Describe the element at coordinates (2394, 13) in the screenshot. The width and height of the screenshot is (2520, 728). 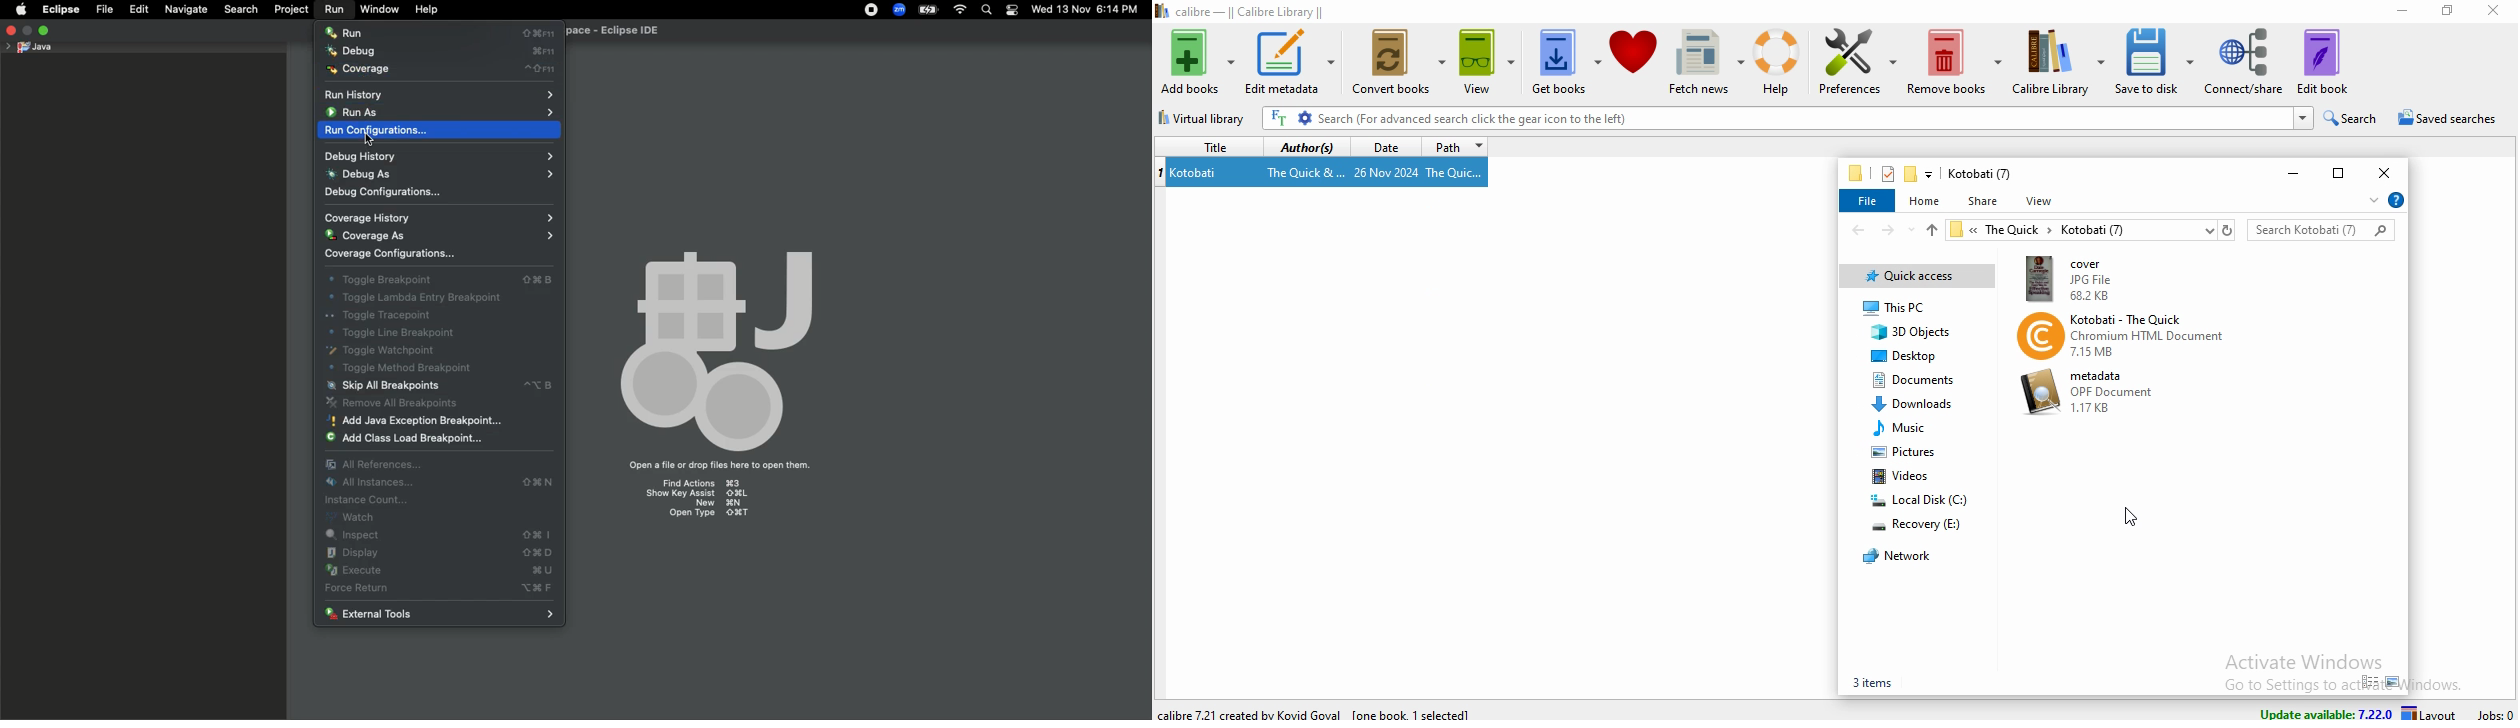
I see `minimise` at that location.